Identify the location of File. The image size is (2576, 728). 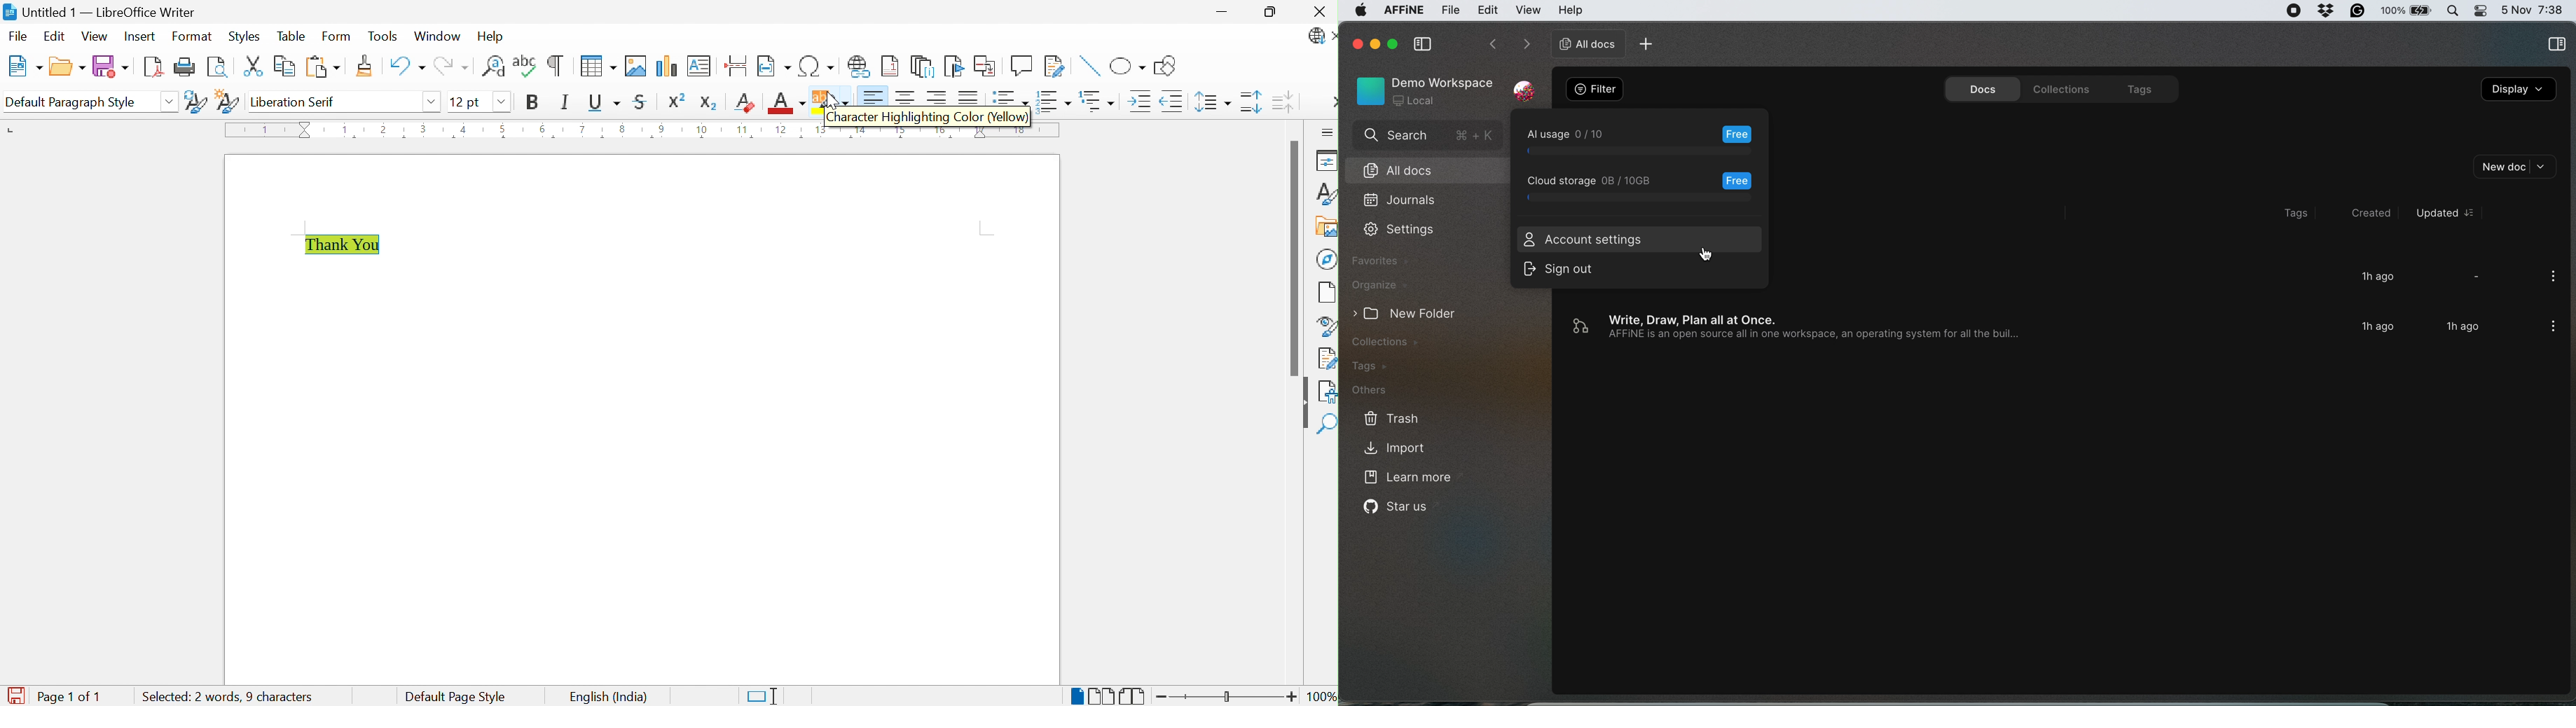
(19, 36).